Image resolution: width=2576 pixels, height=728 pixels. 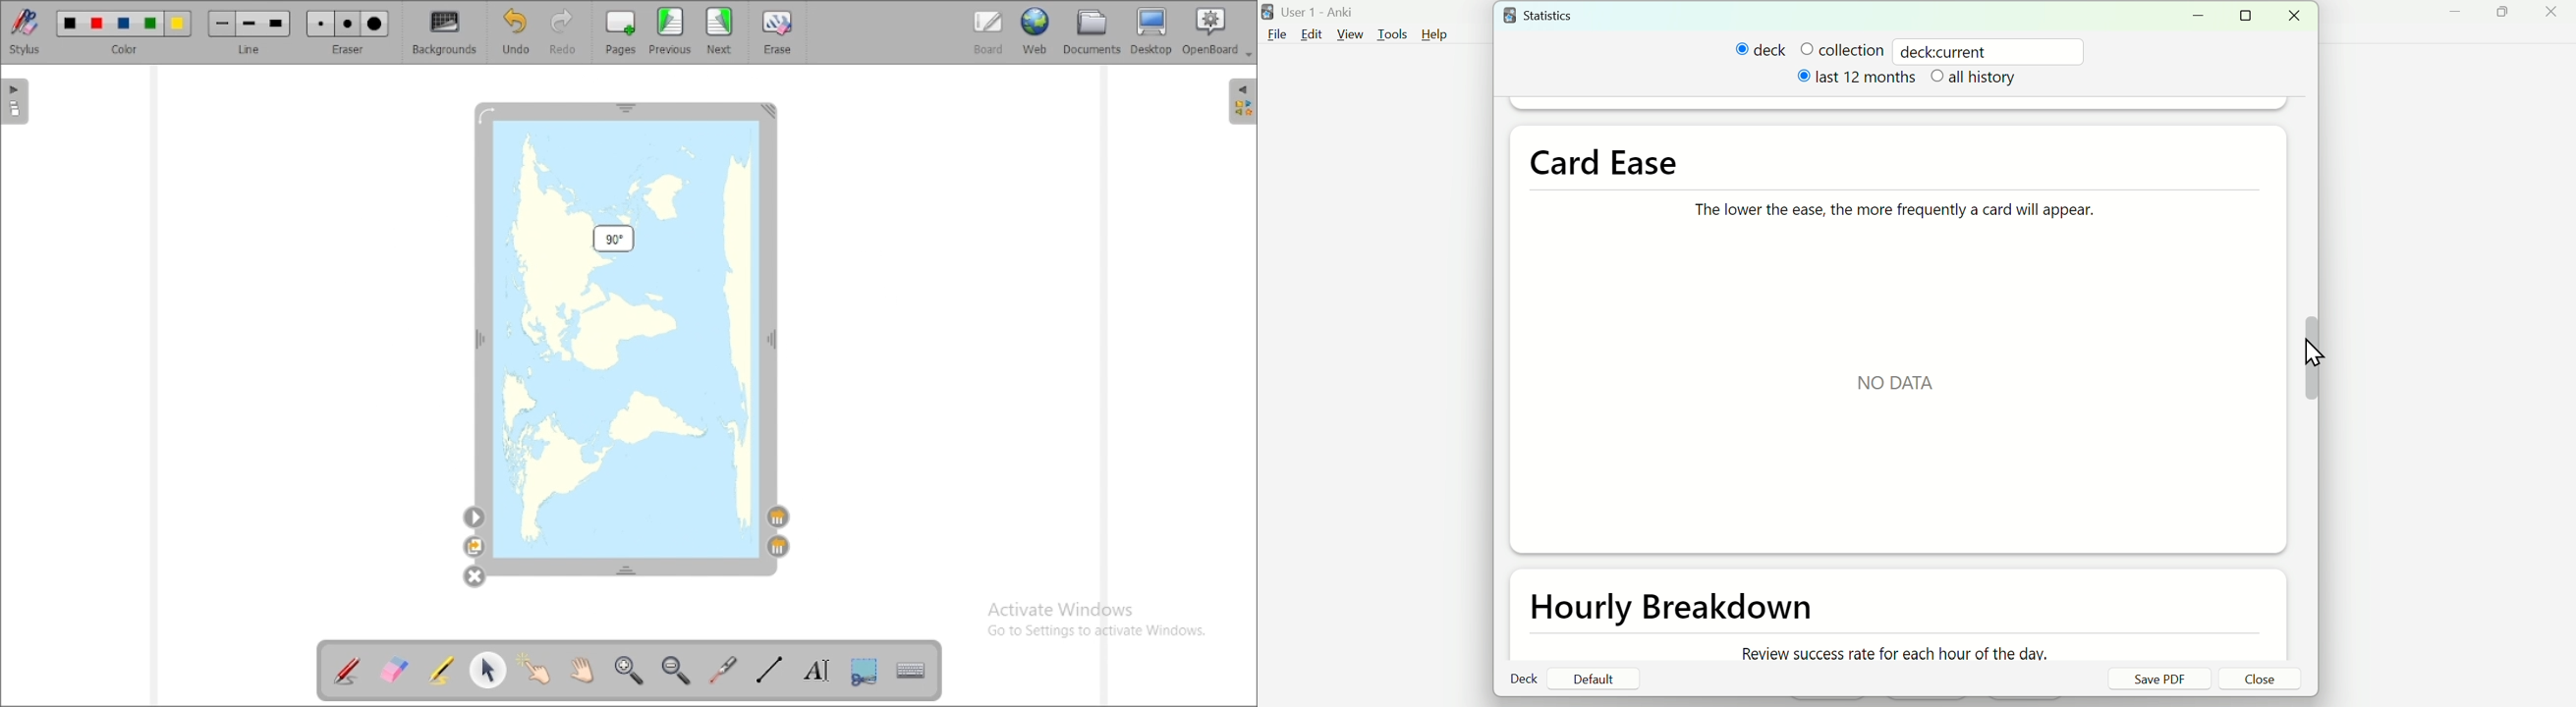 What do you see at coordinates (1389, 32) in the screenshot?
I see `Tools` at bounding box center [1389, 32].